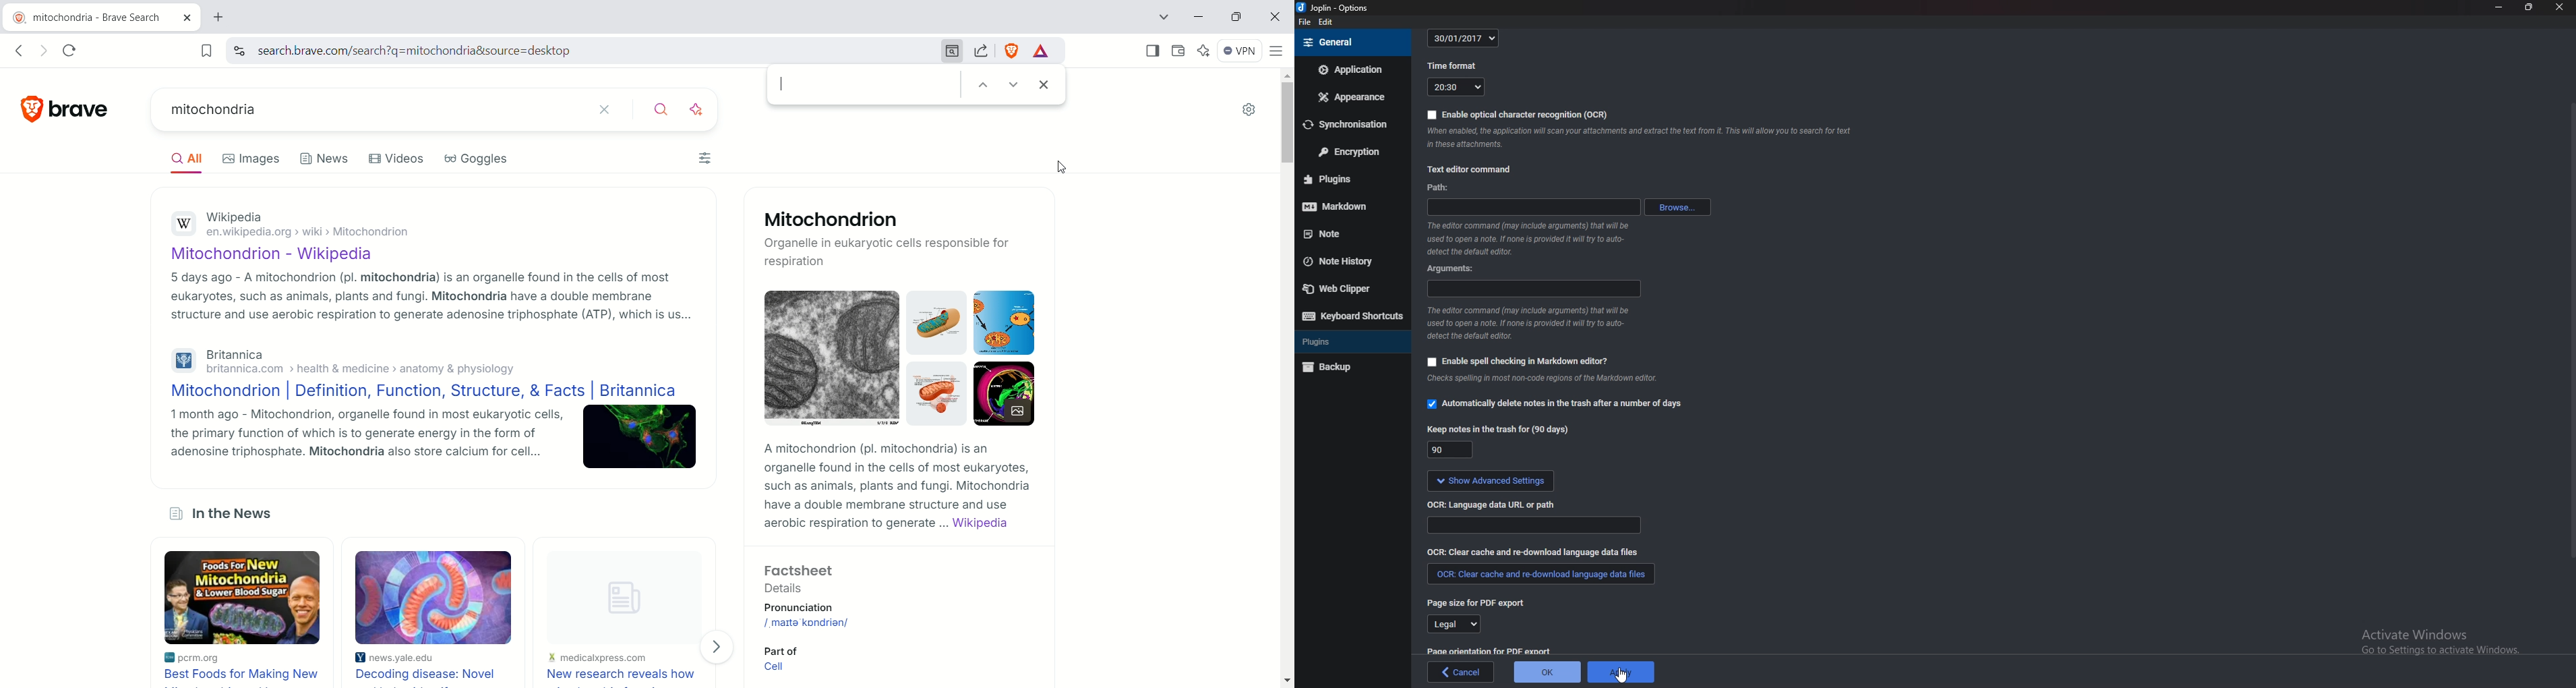 Image resolution: width=2576 pixels, height=700 pixels. Describe the element at coordinates (1451, 450) in the screenshot. I see `90 days` at that location.